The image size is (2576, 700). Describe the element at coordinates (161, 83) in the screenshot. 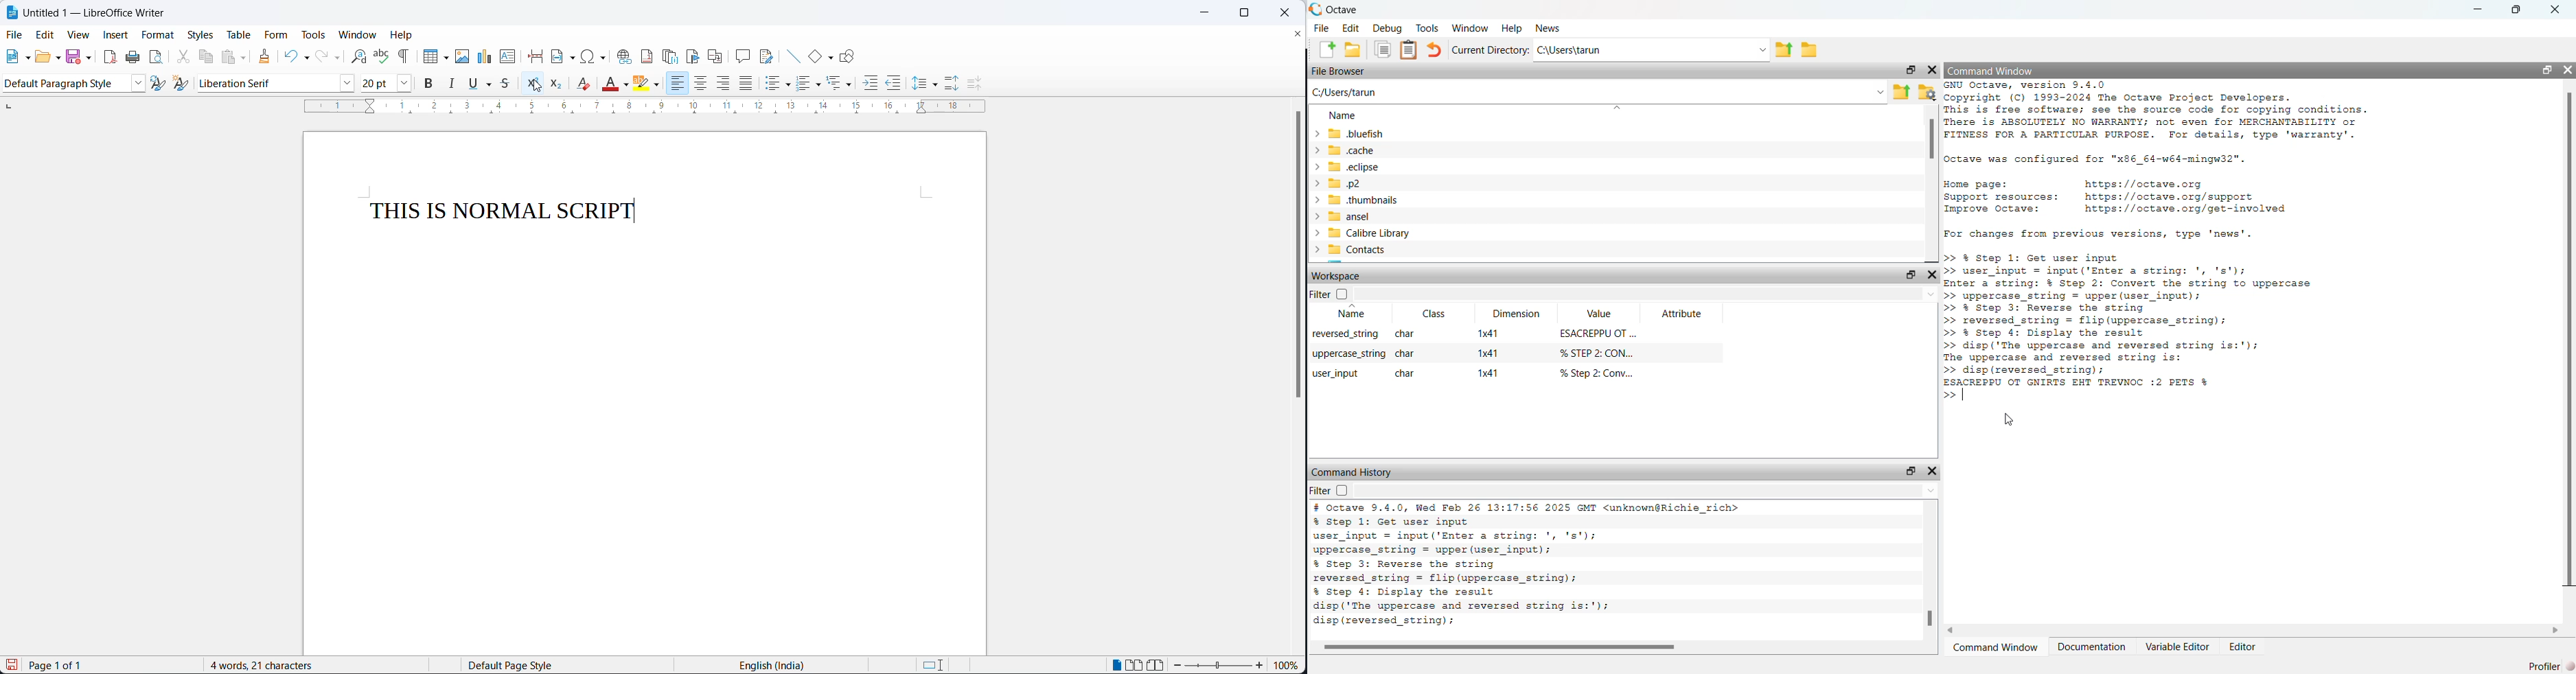

I see `update selected style` at that location.